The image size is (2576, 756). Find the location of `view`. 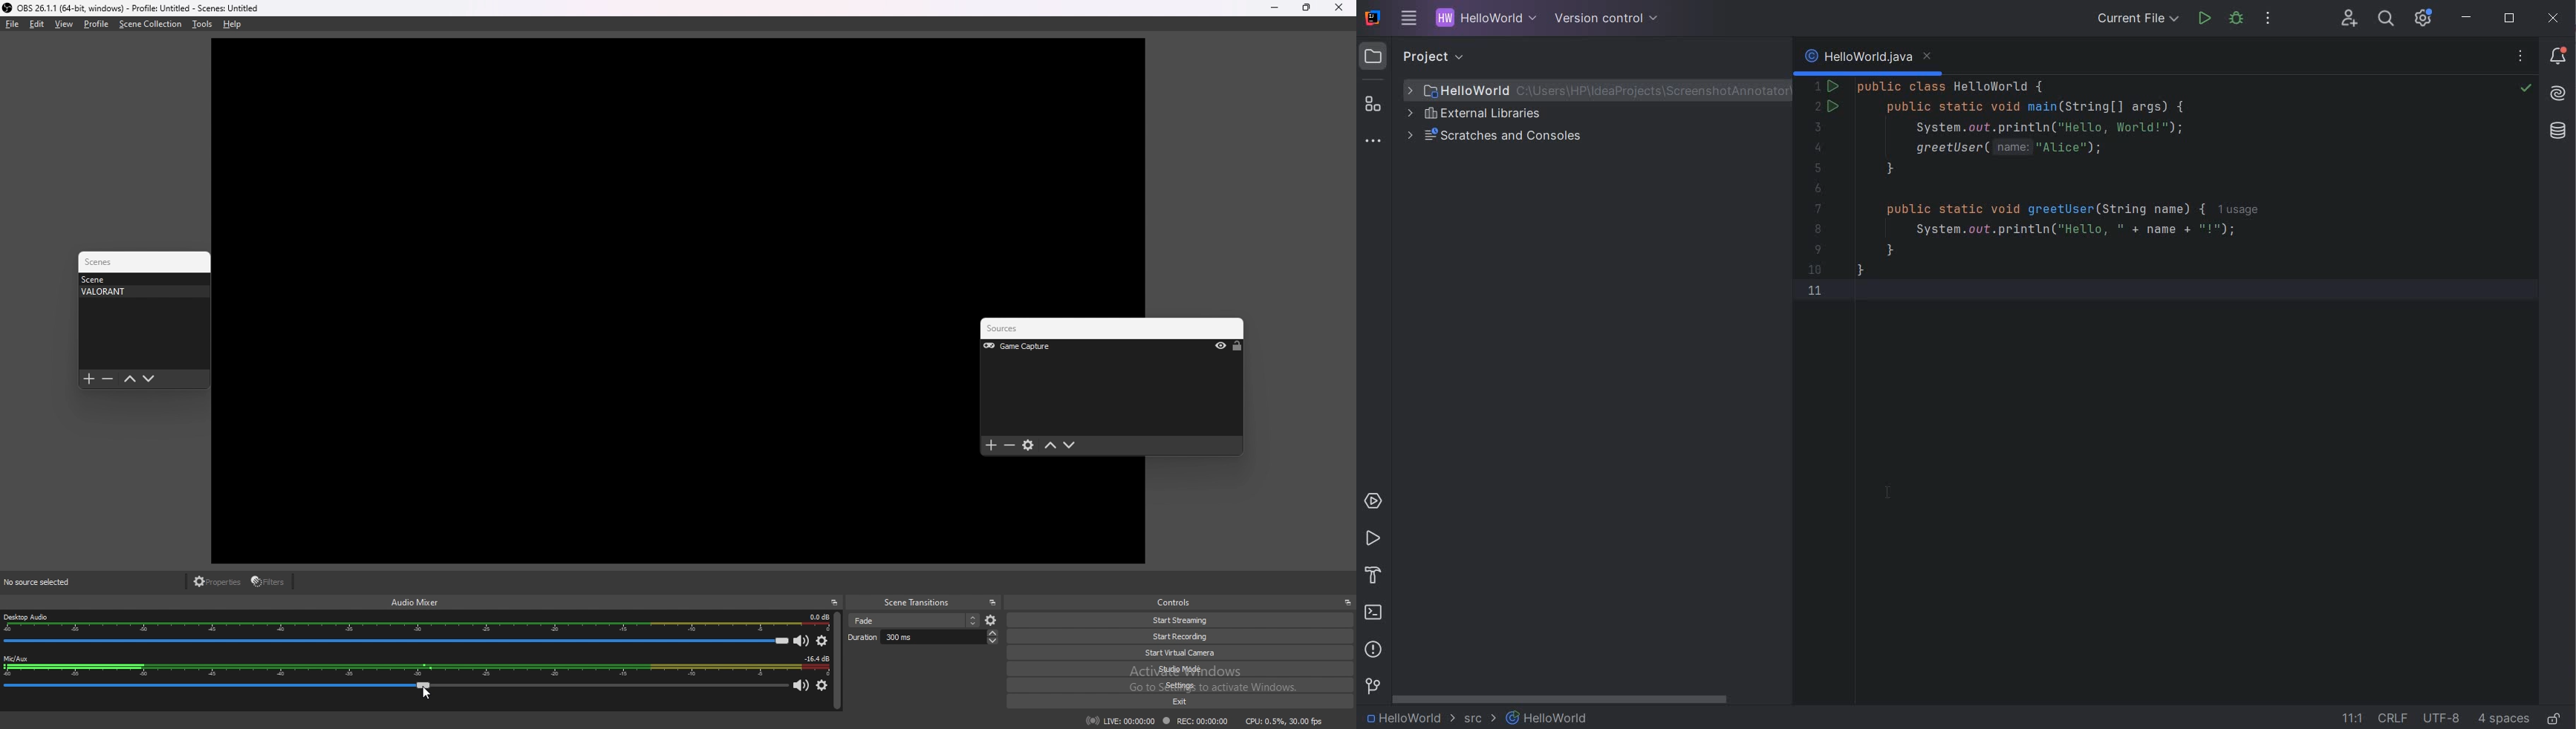

view is located at coordinates (65, 23).